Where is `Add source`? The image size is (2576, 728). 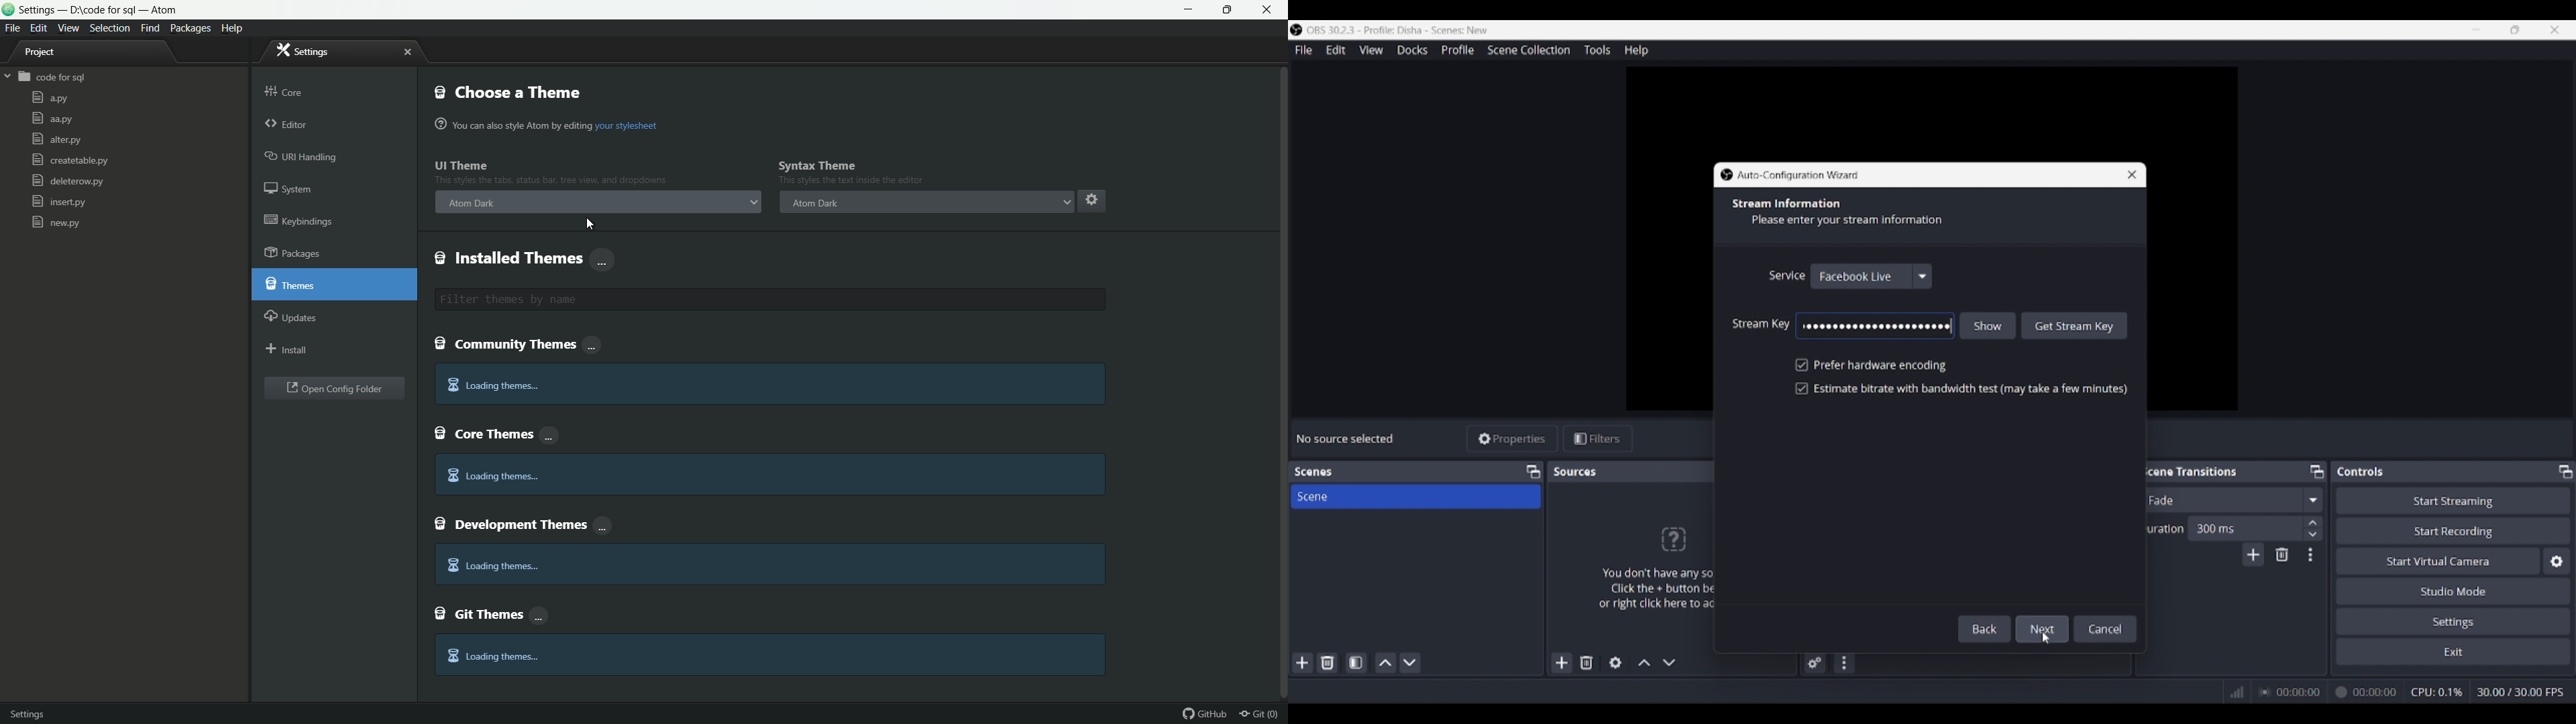 Add source is located at coordinates (1562, 662).